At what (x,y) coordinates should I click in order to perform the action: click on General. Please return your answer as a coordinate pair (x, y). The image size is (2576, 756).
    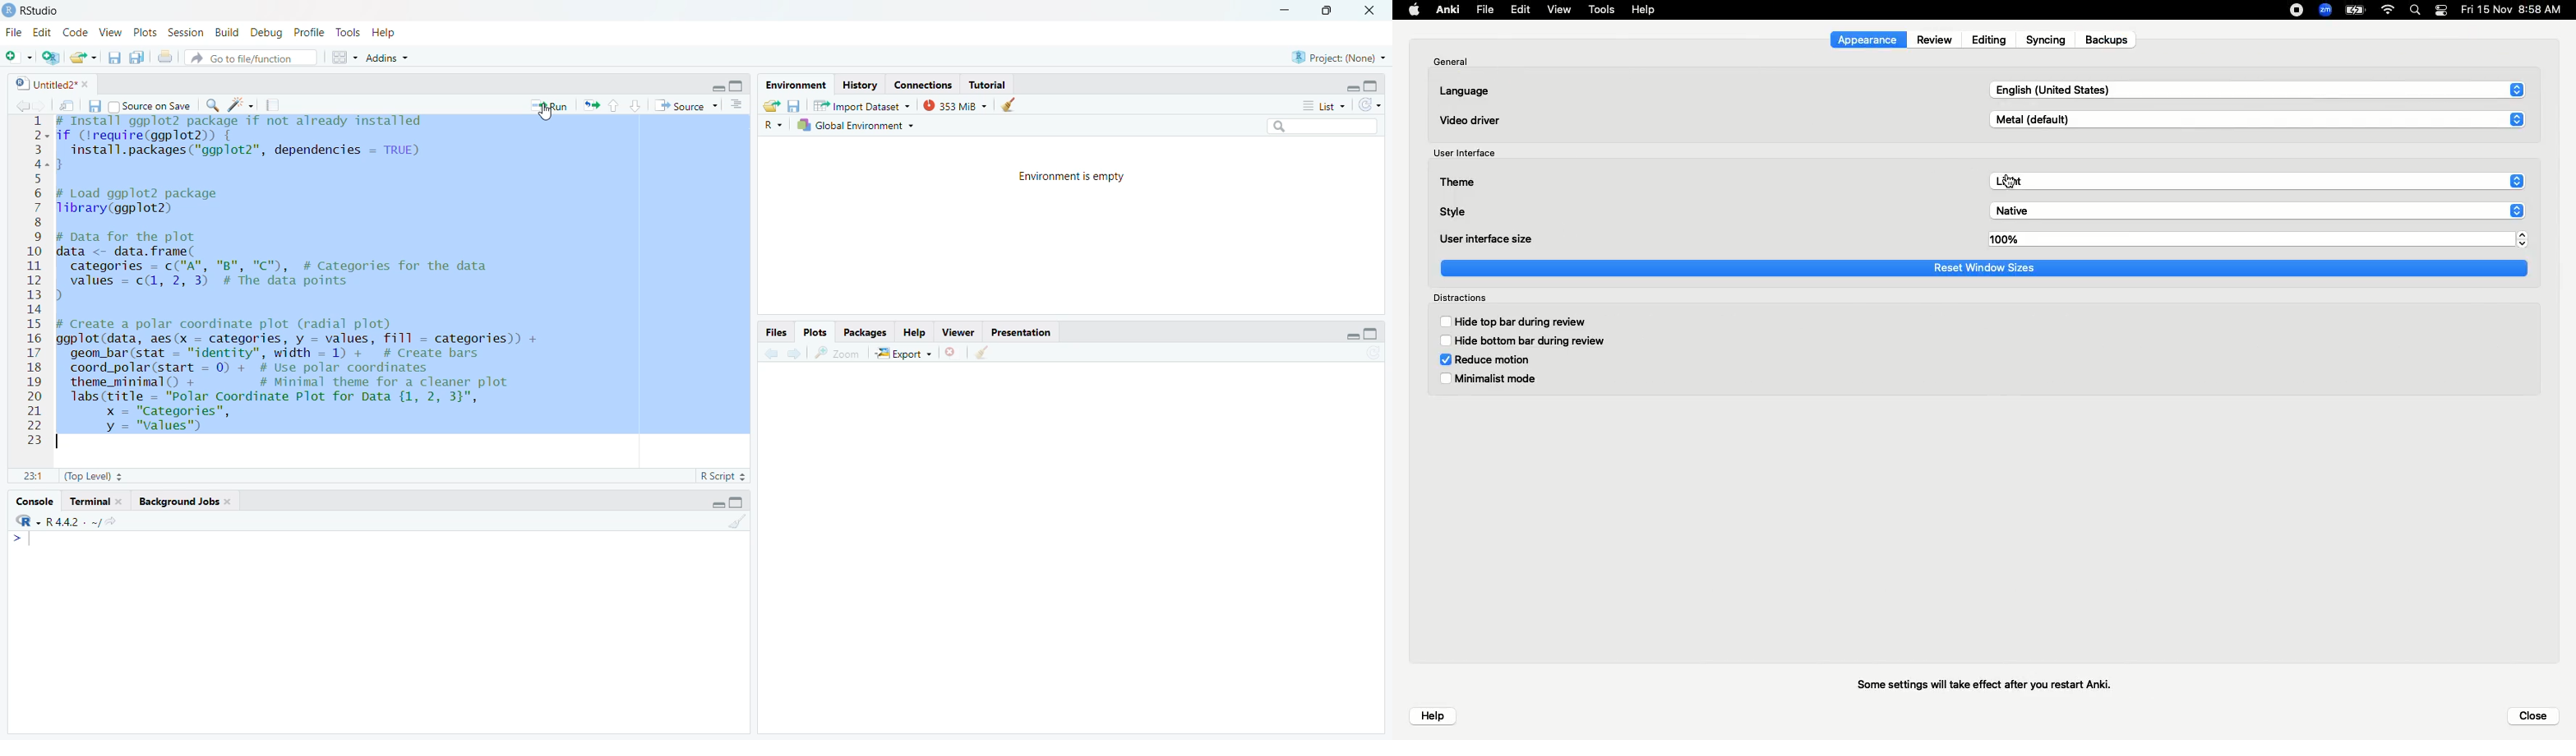
    Looking at the image, I should click on (1454, 59).